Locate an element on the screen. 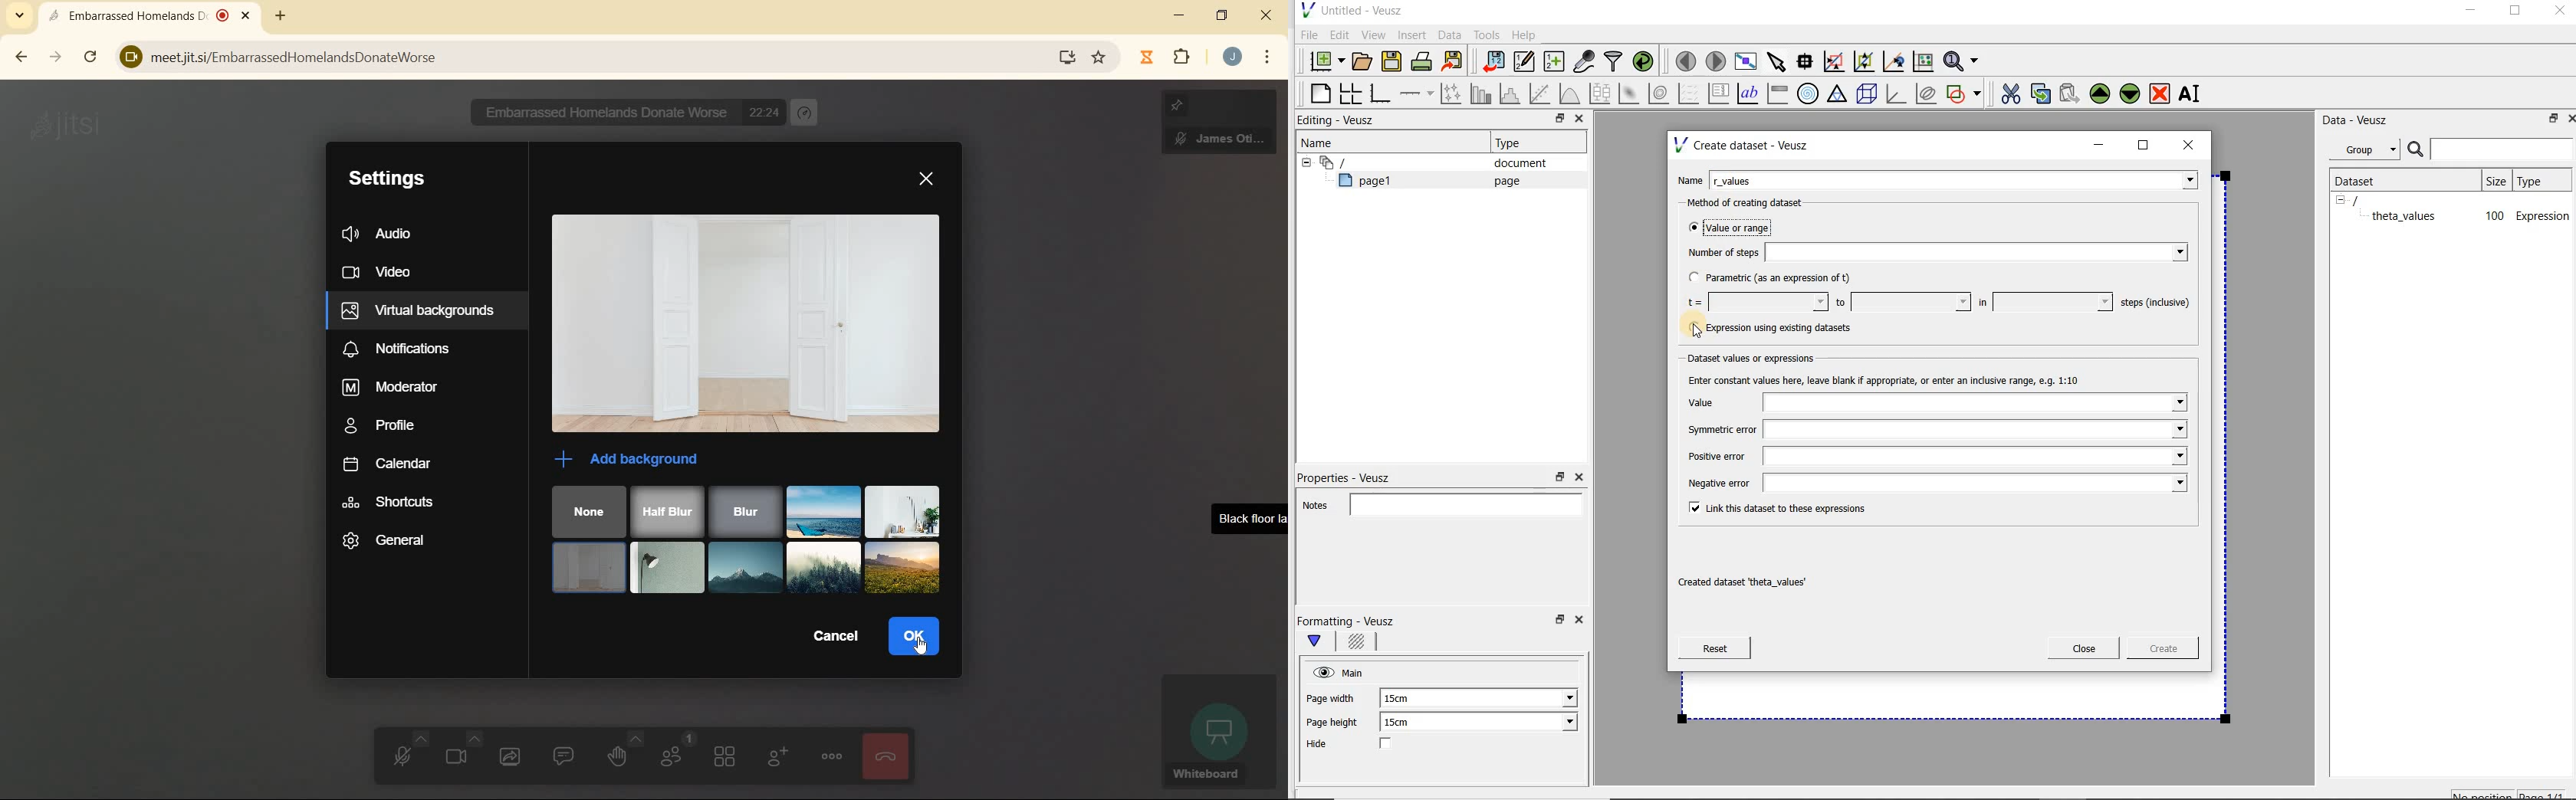 Image resolution: width=2576 pixels, height=812 pixels. click or draw a rectangle to zoom graph axes is located at coordinates (1837, 62).